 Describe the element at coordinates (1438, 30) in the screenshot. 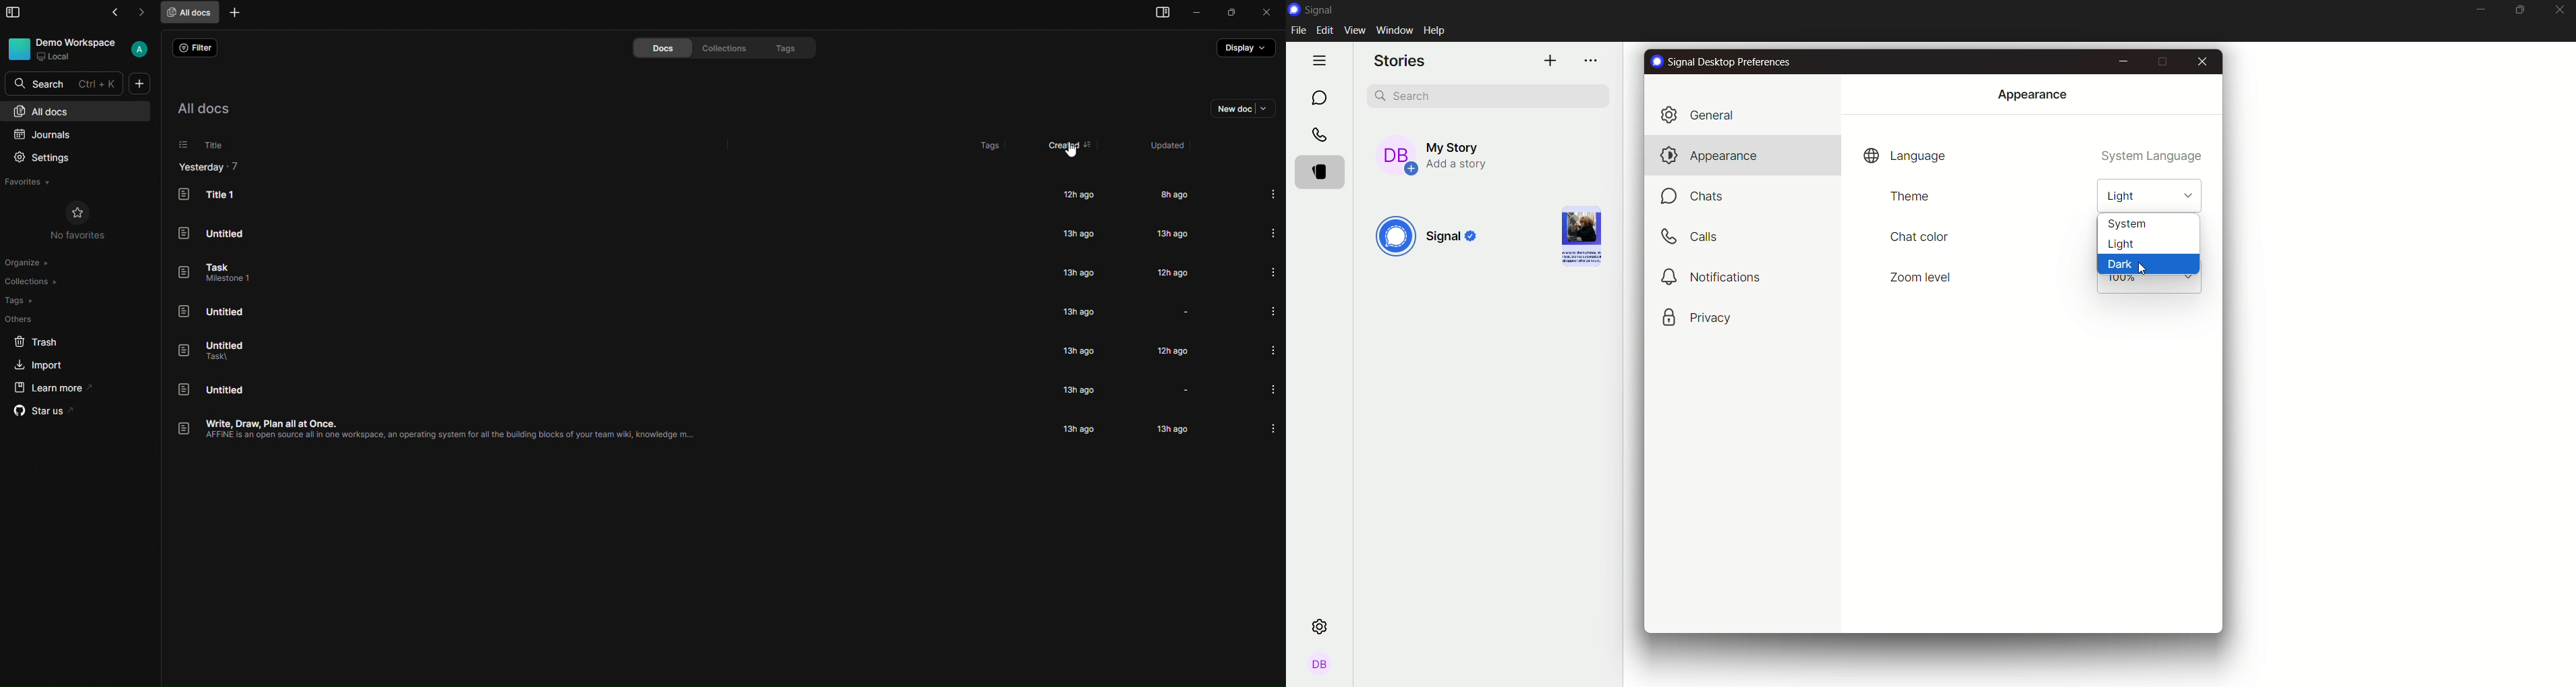

I see `help` at that location.